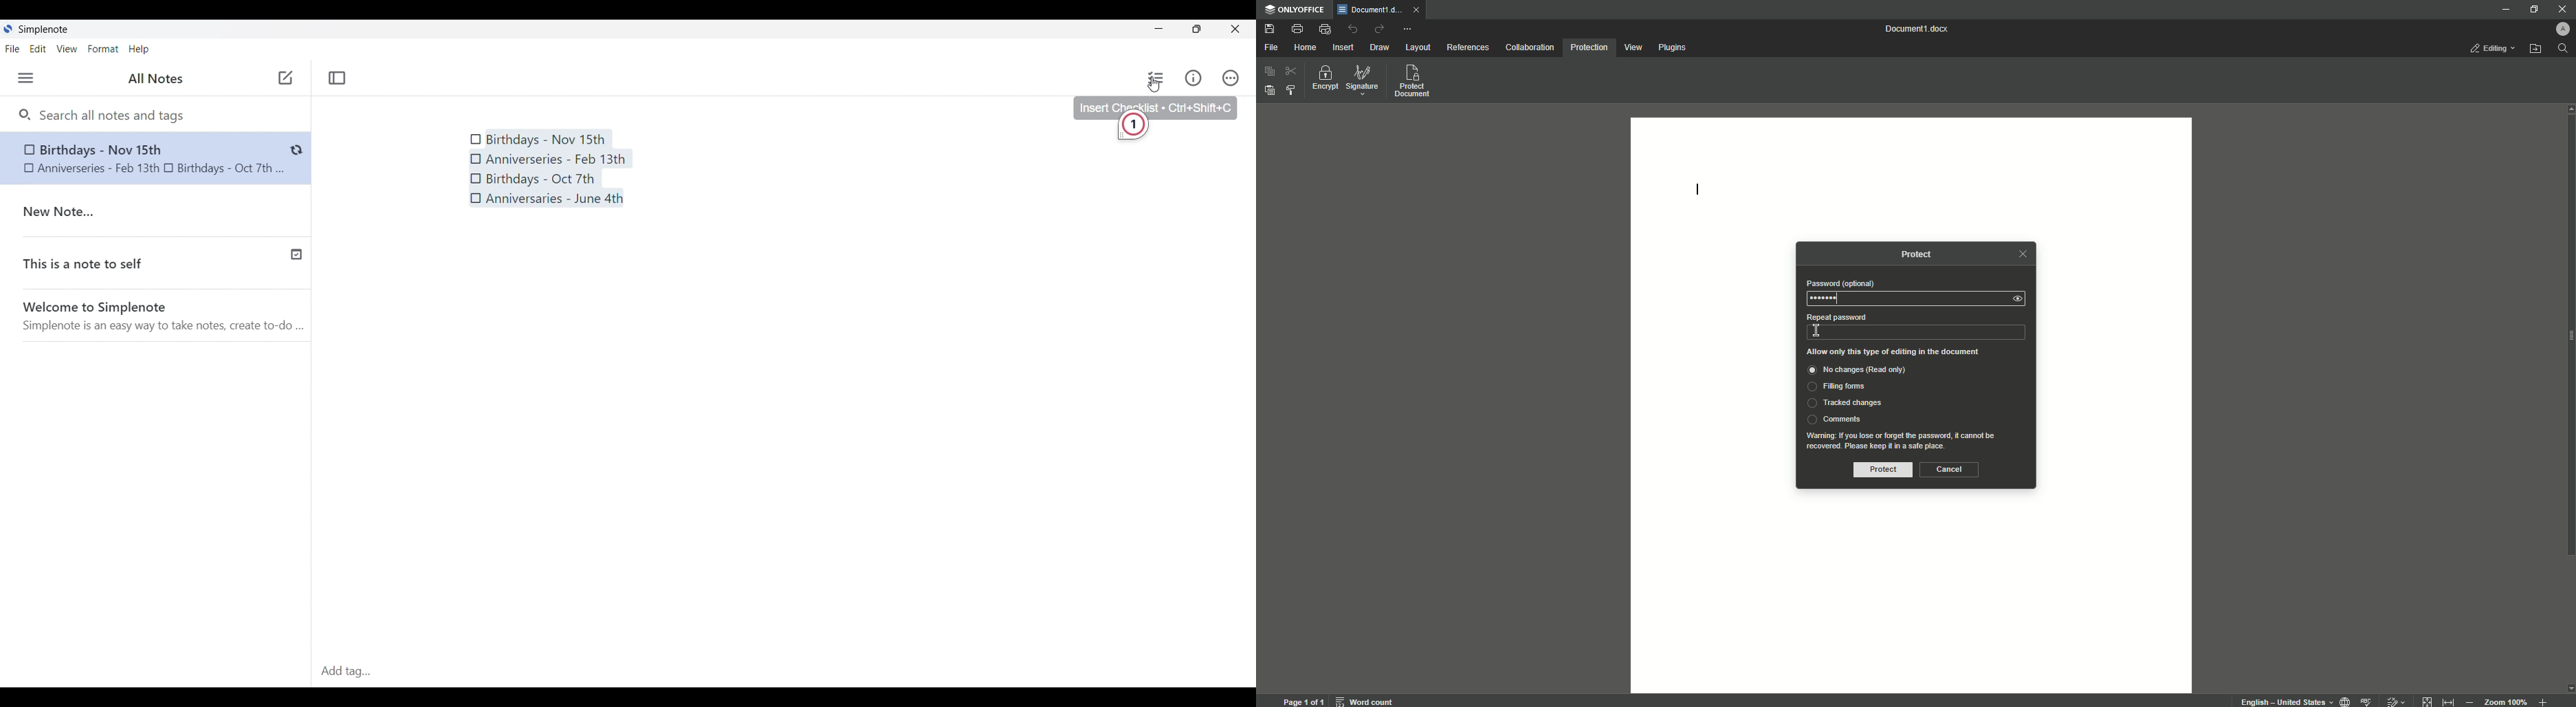 This screenshot has height=728, width=2576. I want to click on Format menu, so click(103, 48).